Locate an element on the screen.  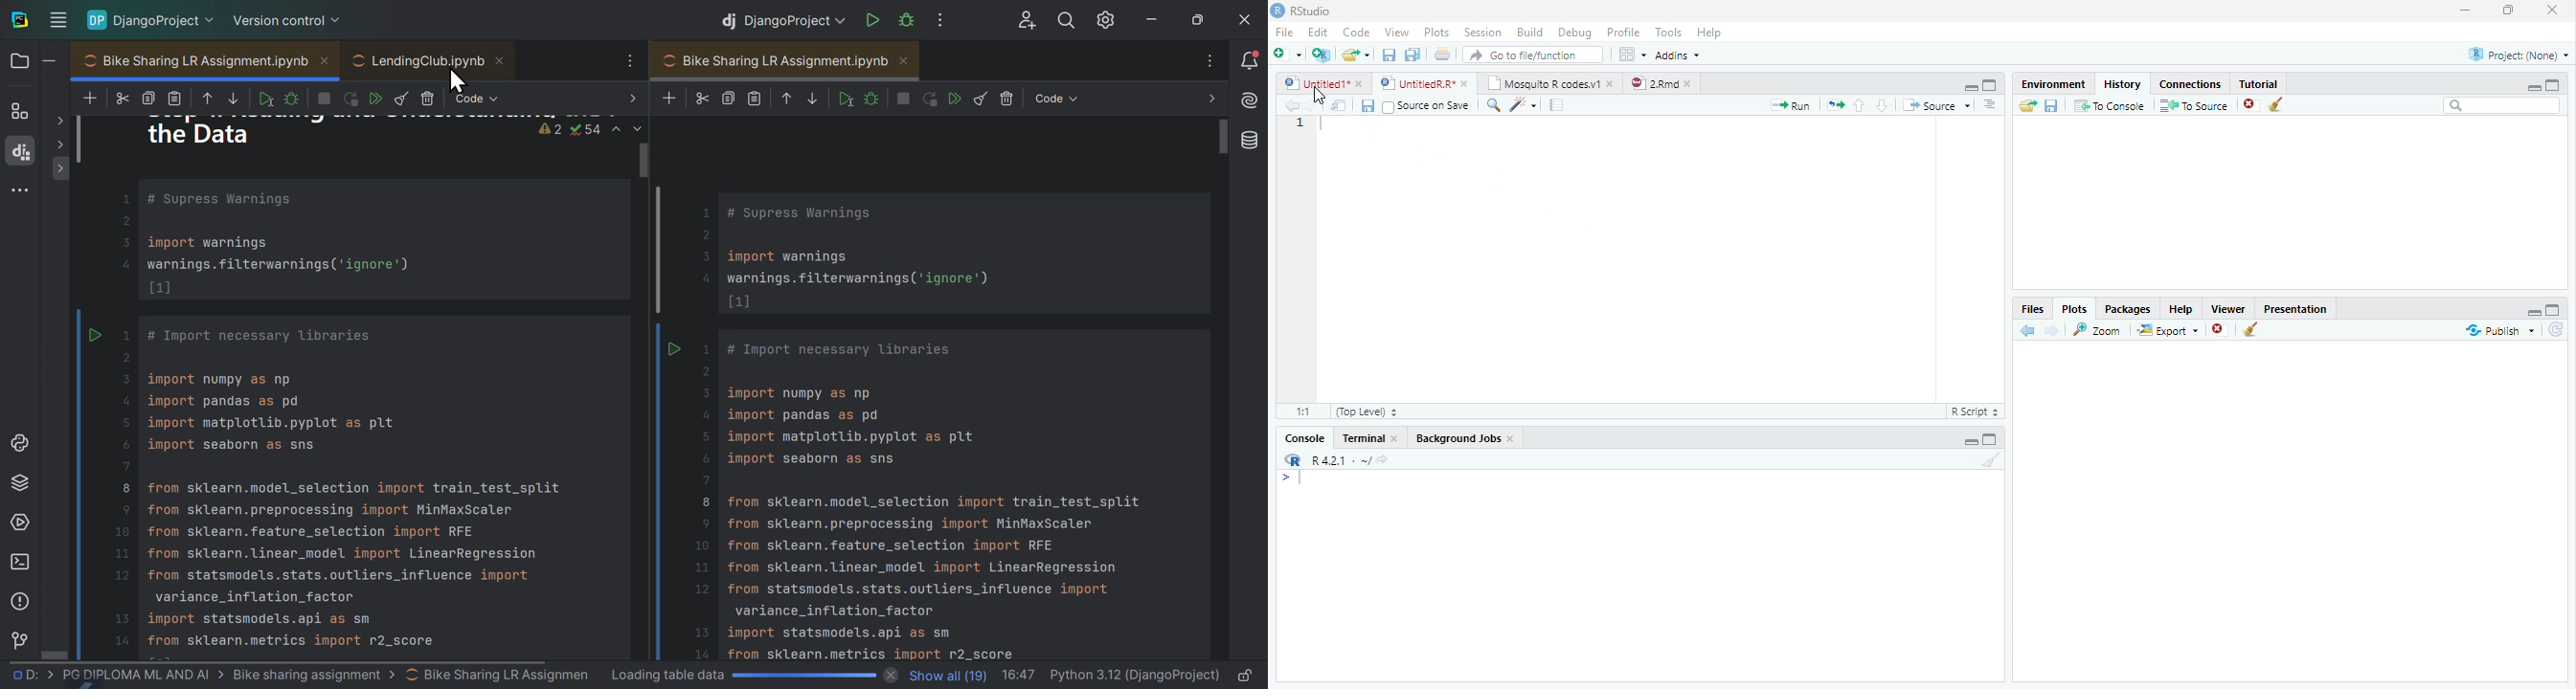
History is located at coordinates (2123, 82).